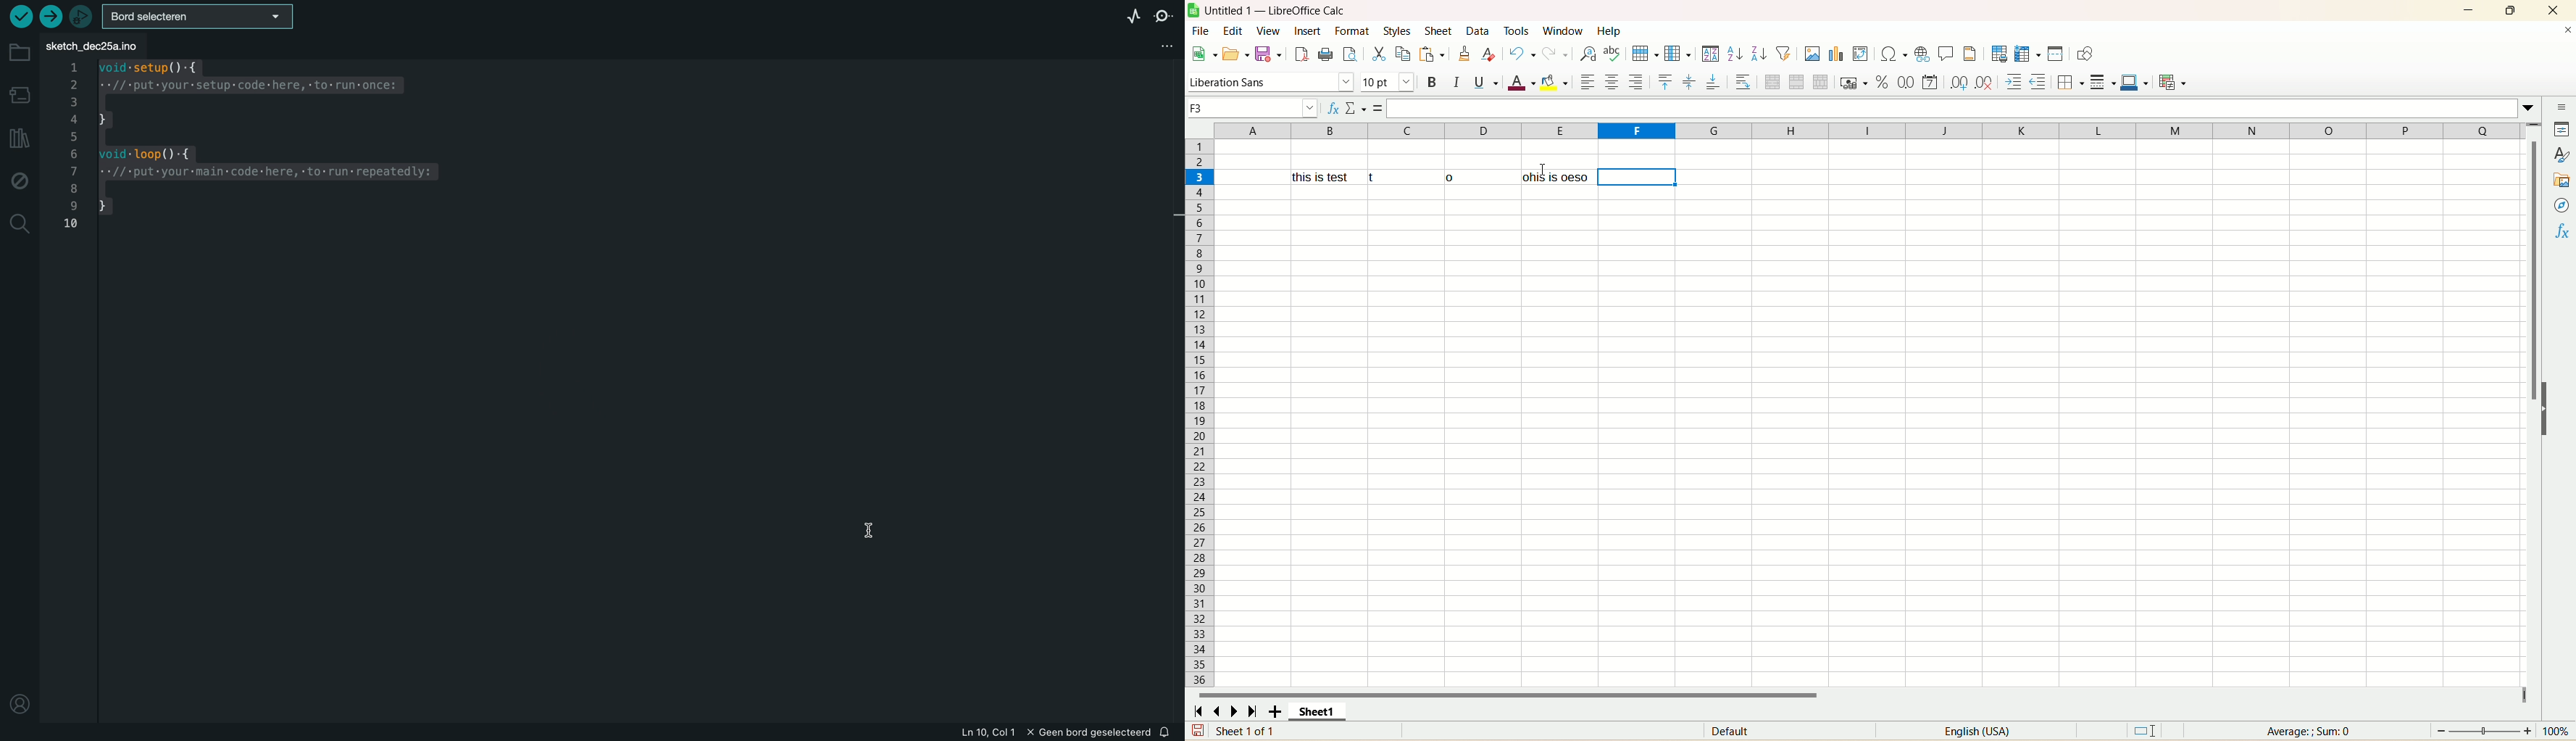 This screenshot has height=756, width=2576. What do you see at coordinates (1984, 732) in the screenshot?
I see `language` at bounding box center [1984, 732].